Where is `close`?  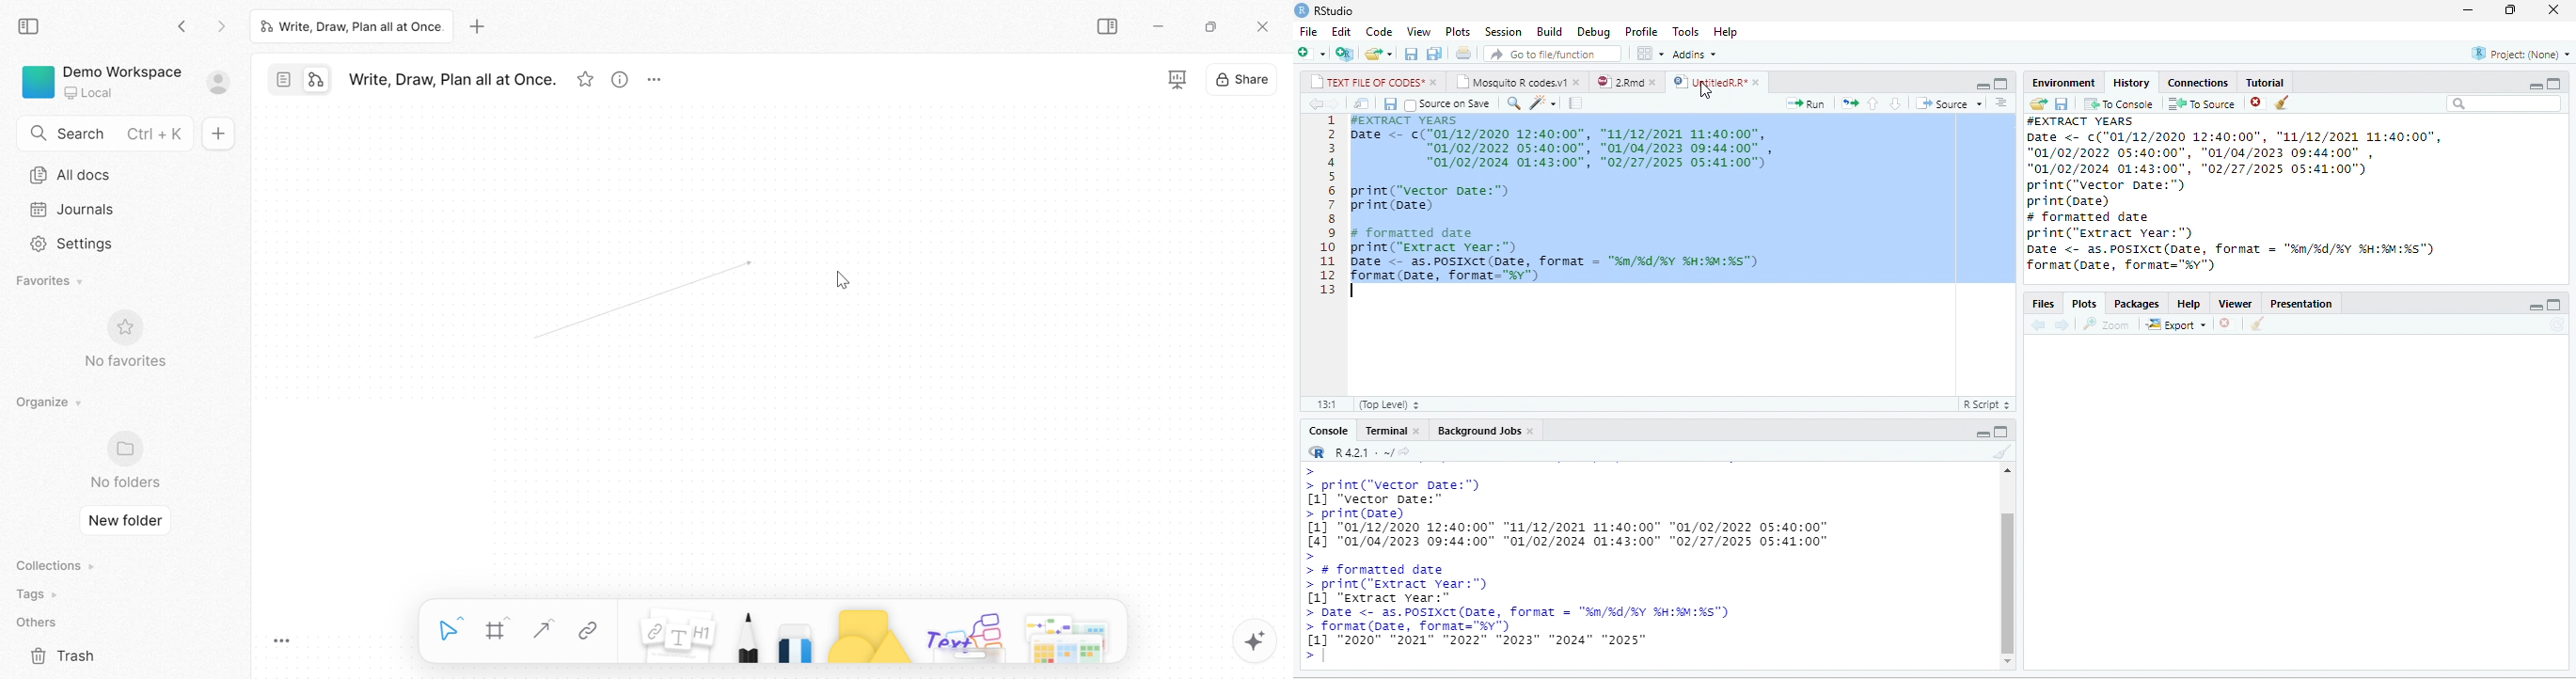 close is located at coordinates (1531, 431).